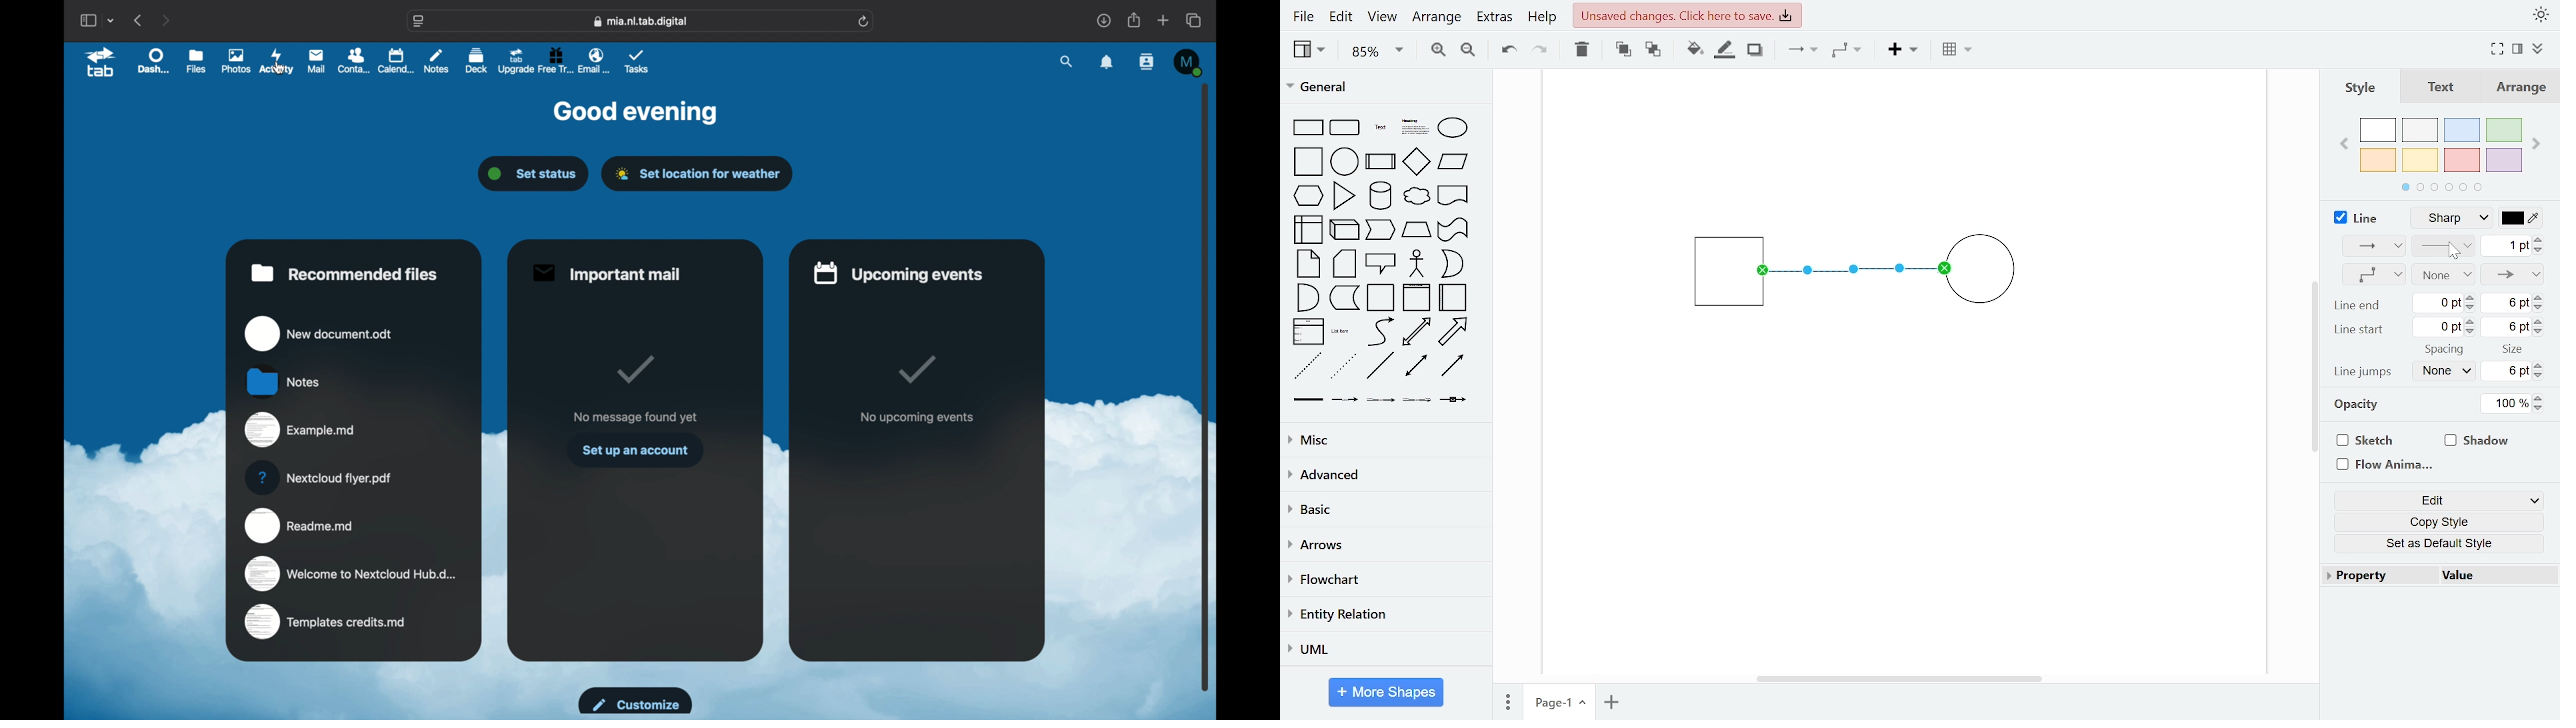 This screenshot has height=728, width=2576. What do you see at coordinates (2443, 247) in the screenshot?
I see `pattern` at bounding box center [2443, 247].